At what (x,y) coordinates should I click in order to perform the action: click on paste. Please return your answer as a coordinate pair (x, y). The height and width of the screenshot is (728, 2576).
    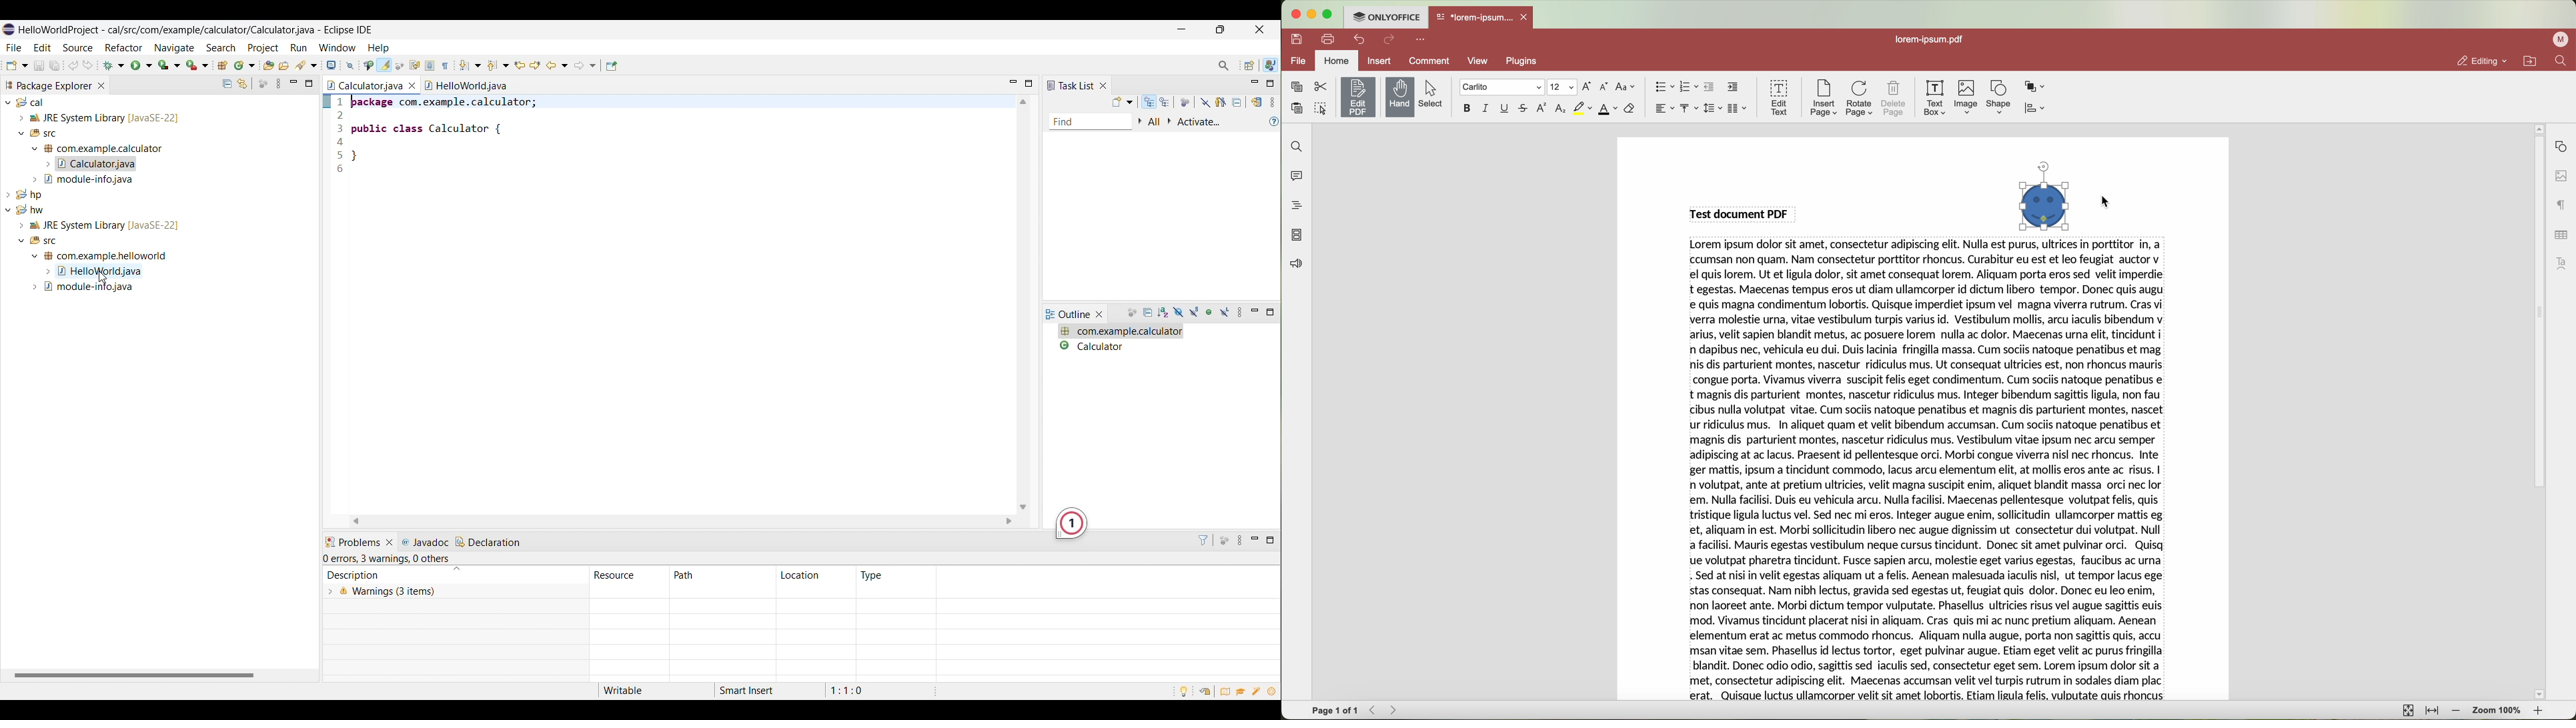
    Looking at the image, I should click on (1298, 108).